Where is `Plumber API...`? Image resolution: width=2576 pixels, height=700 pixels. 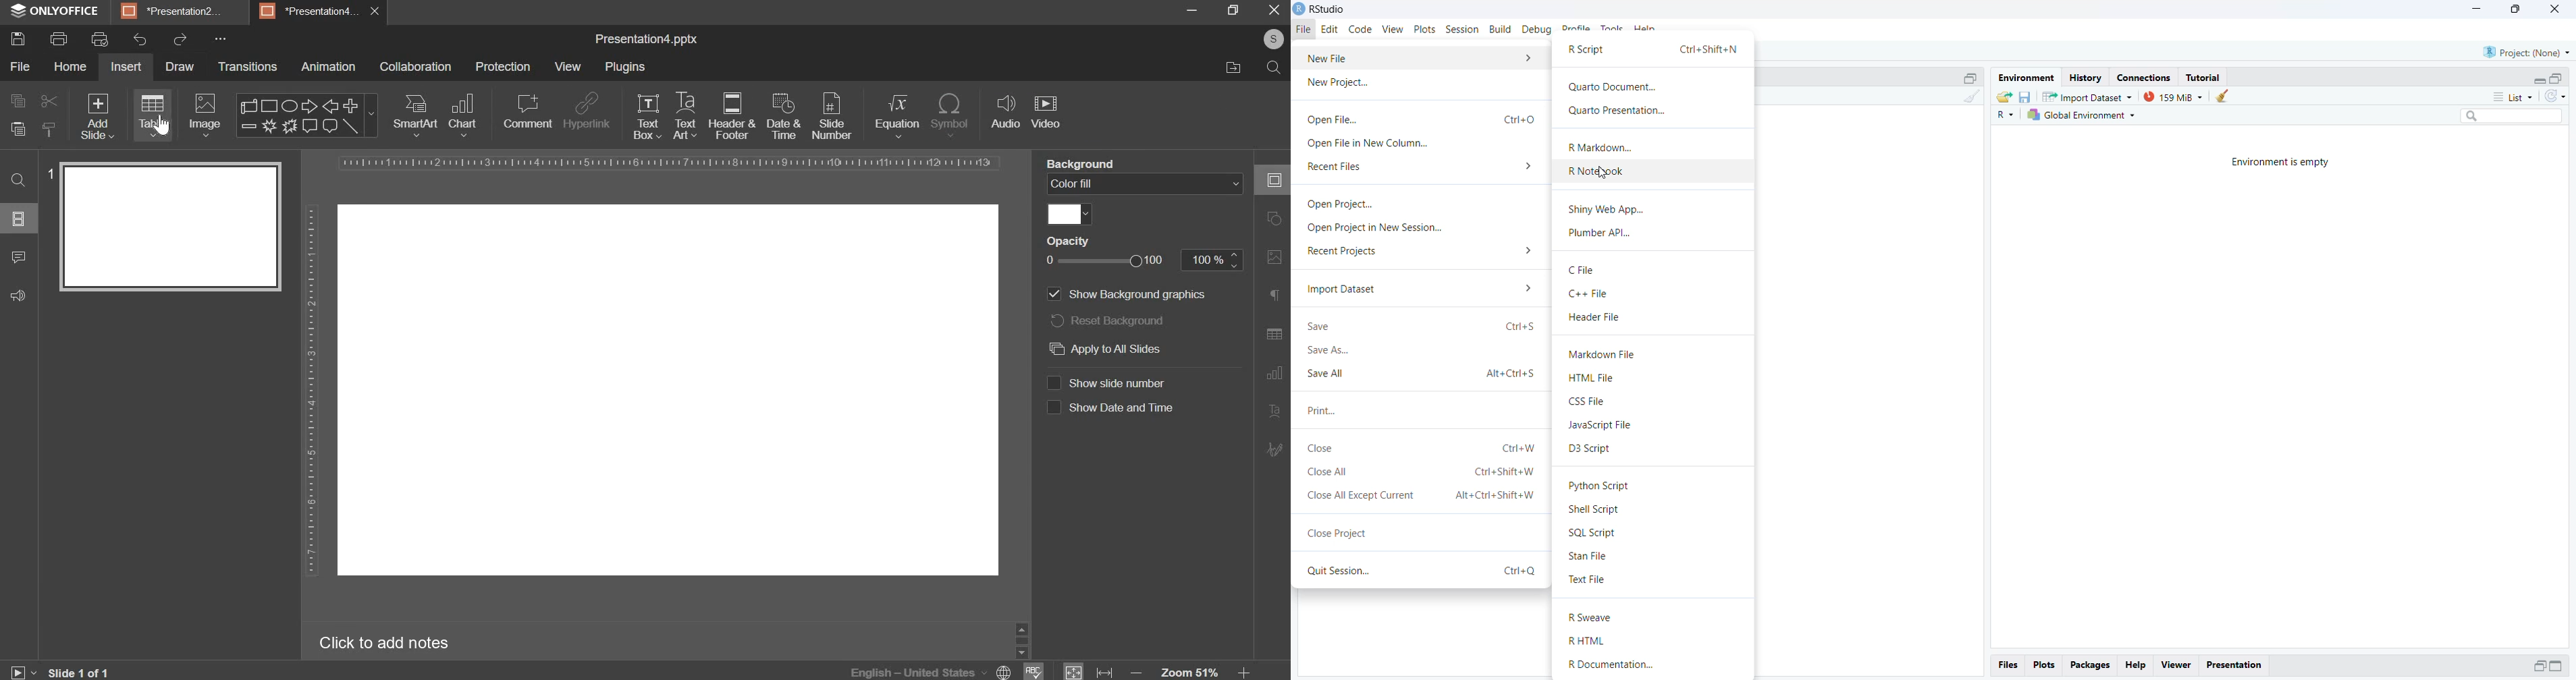
Plumber API... is located at coordinates (1603, 234).